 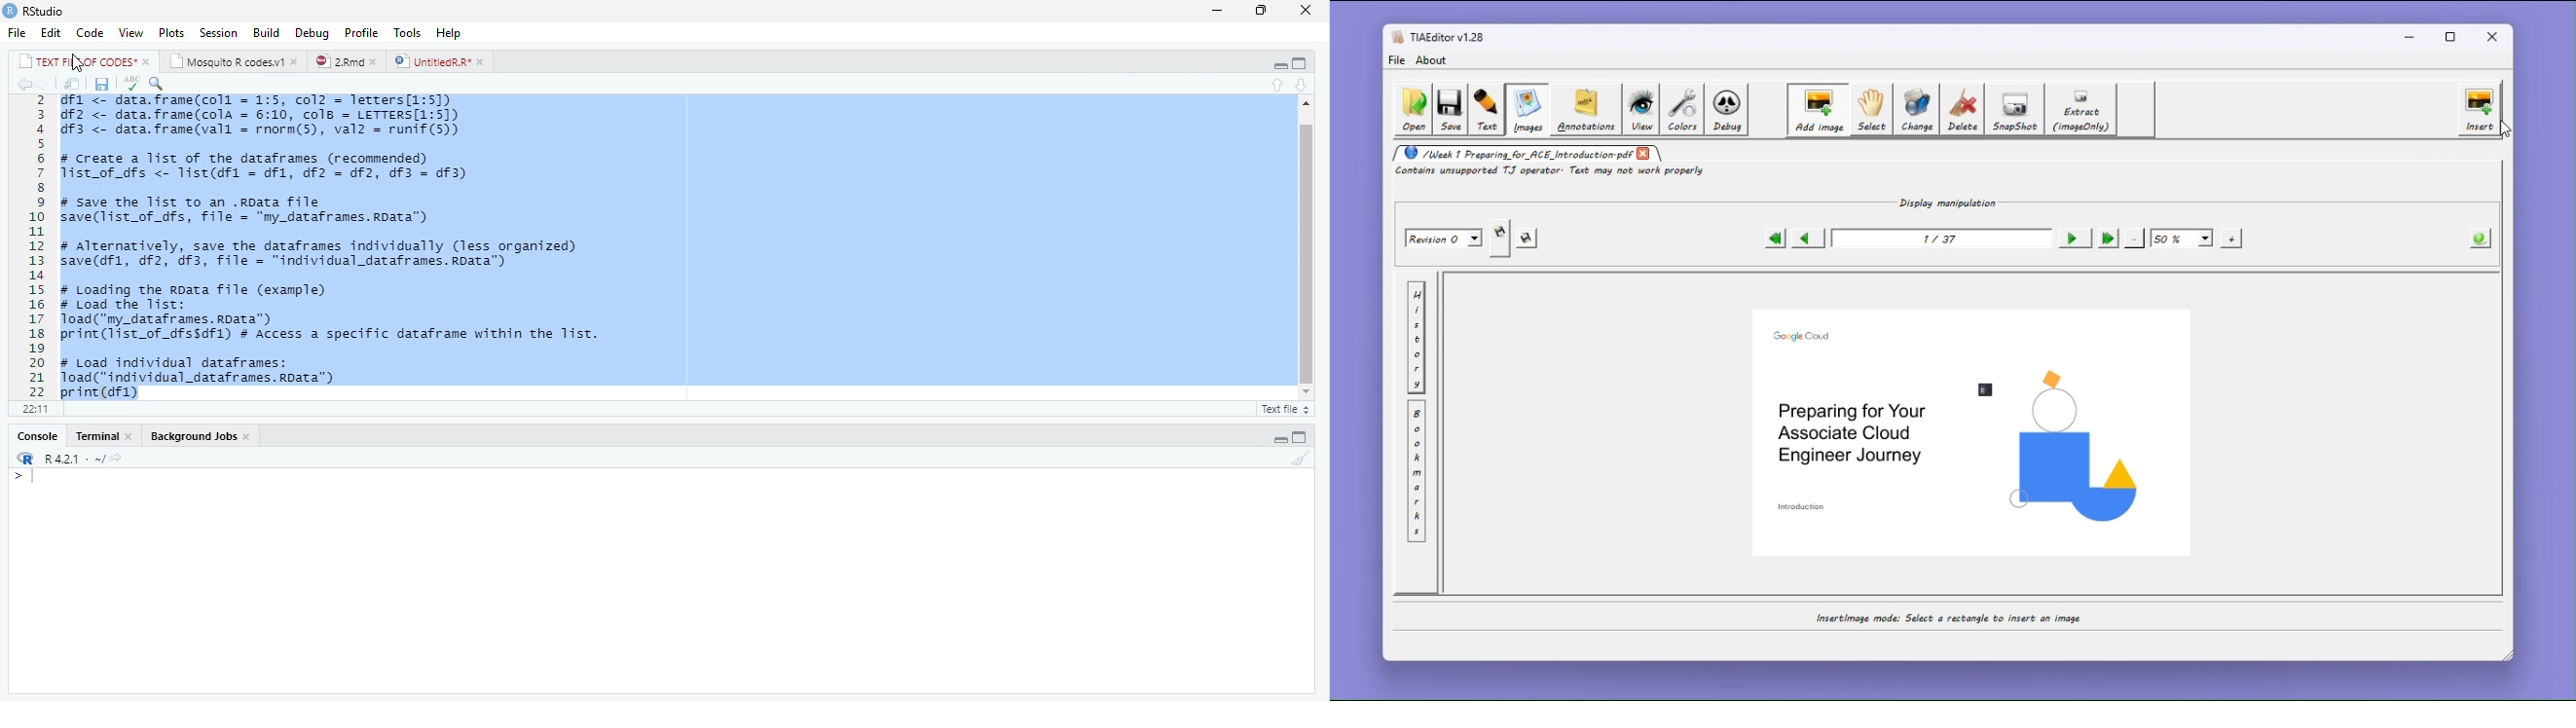 What do you see at coordinates (1806, 238) in the screenshot?
I see `Previous page` at bounding box center [1806, 238].